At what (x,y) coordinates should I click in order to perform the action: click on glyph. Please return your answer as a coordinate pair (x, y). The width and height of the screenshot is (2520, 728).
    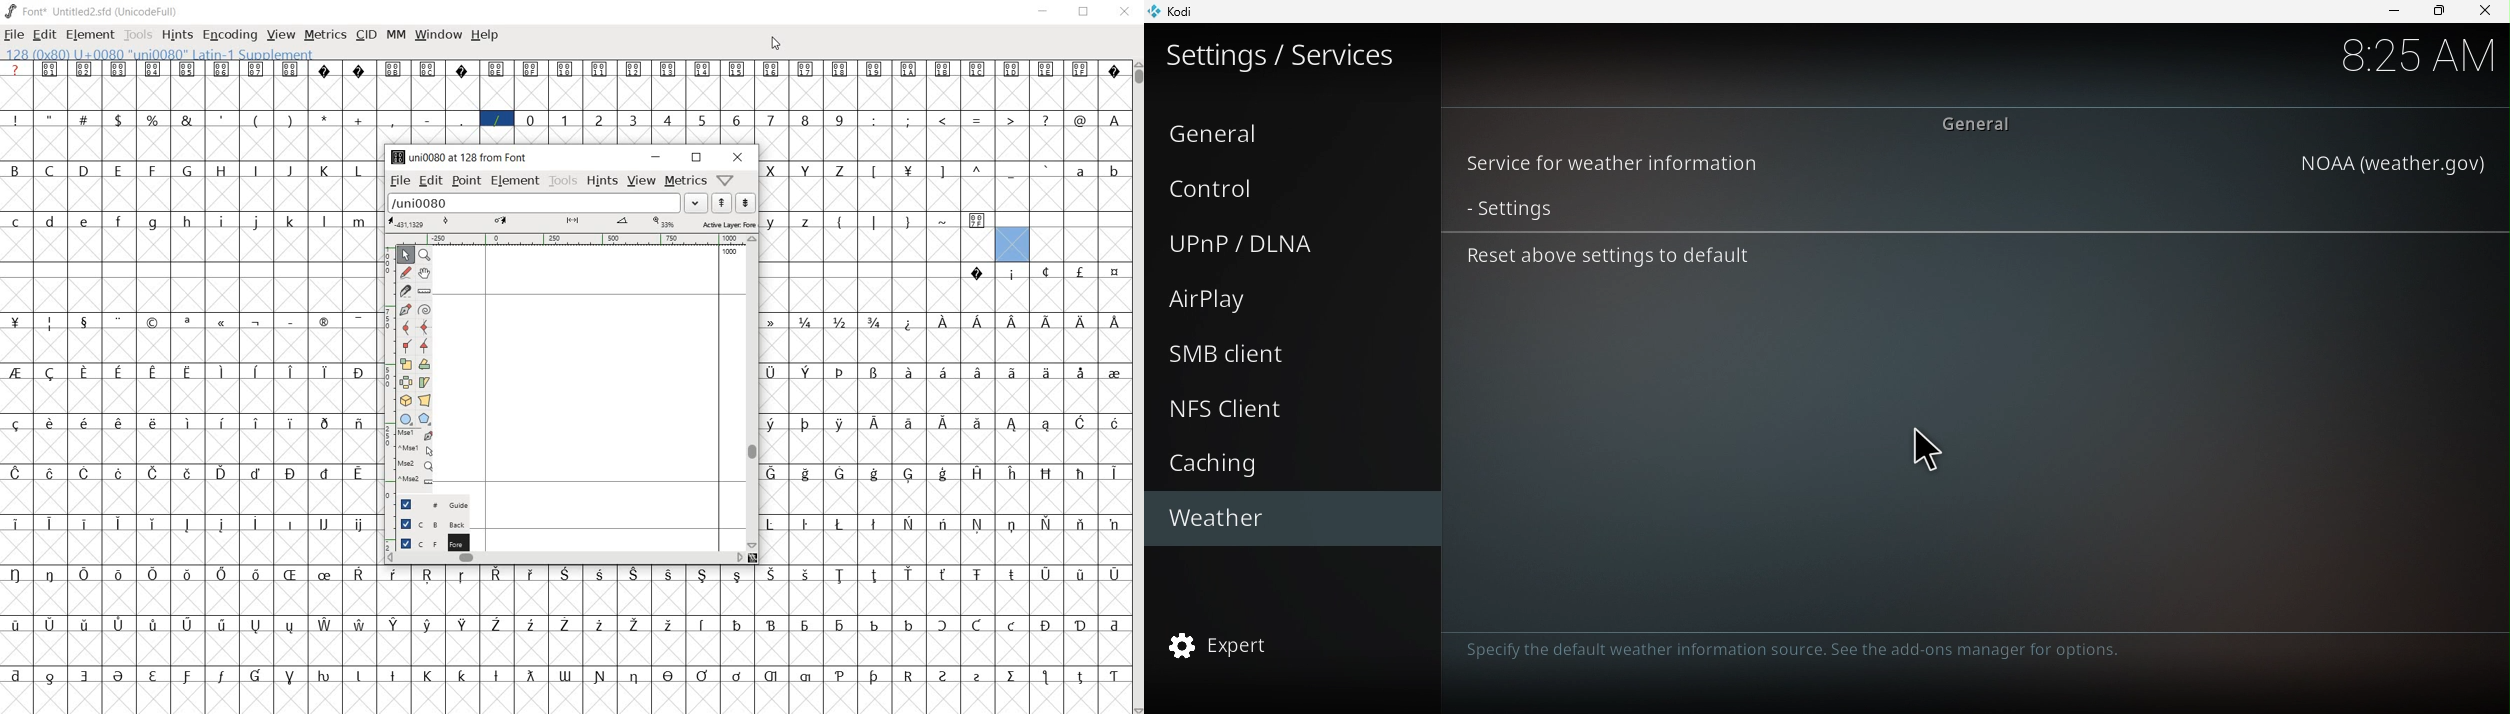
    Looking at the image, I should click on (807, 223).